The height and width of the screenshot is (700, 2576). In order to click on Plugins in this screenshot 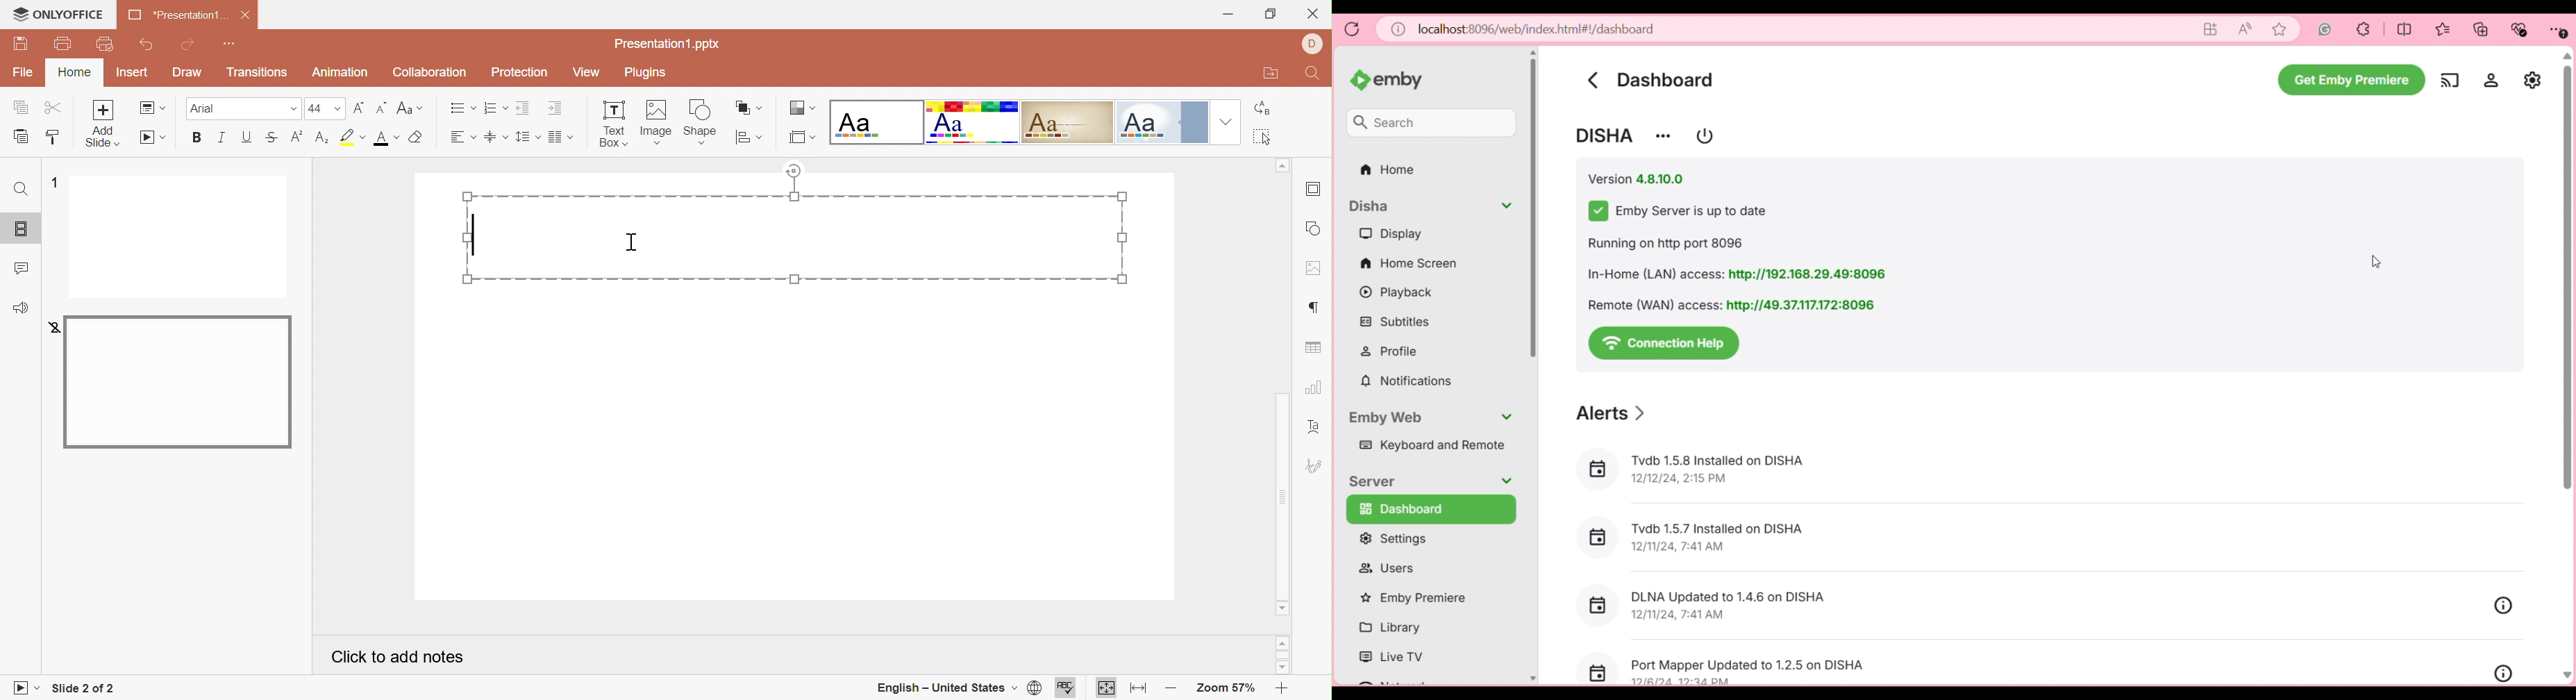, I will do `click(646, 73)`.